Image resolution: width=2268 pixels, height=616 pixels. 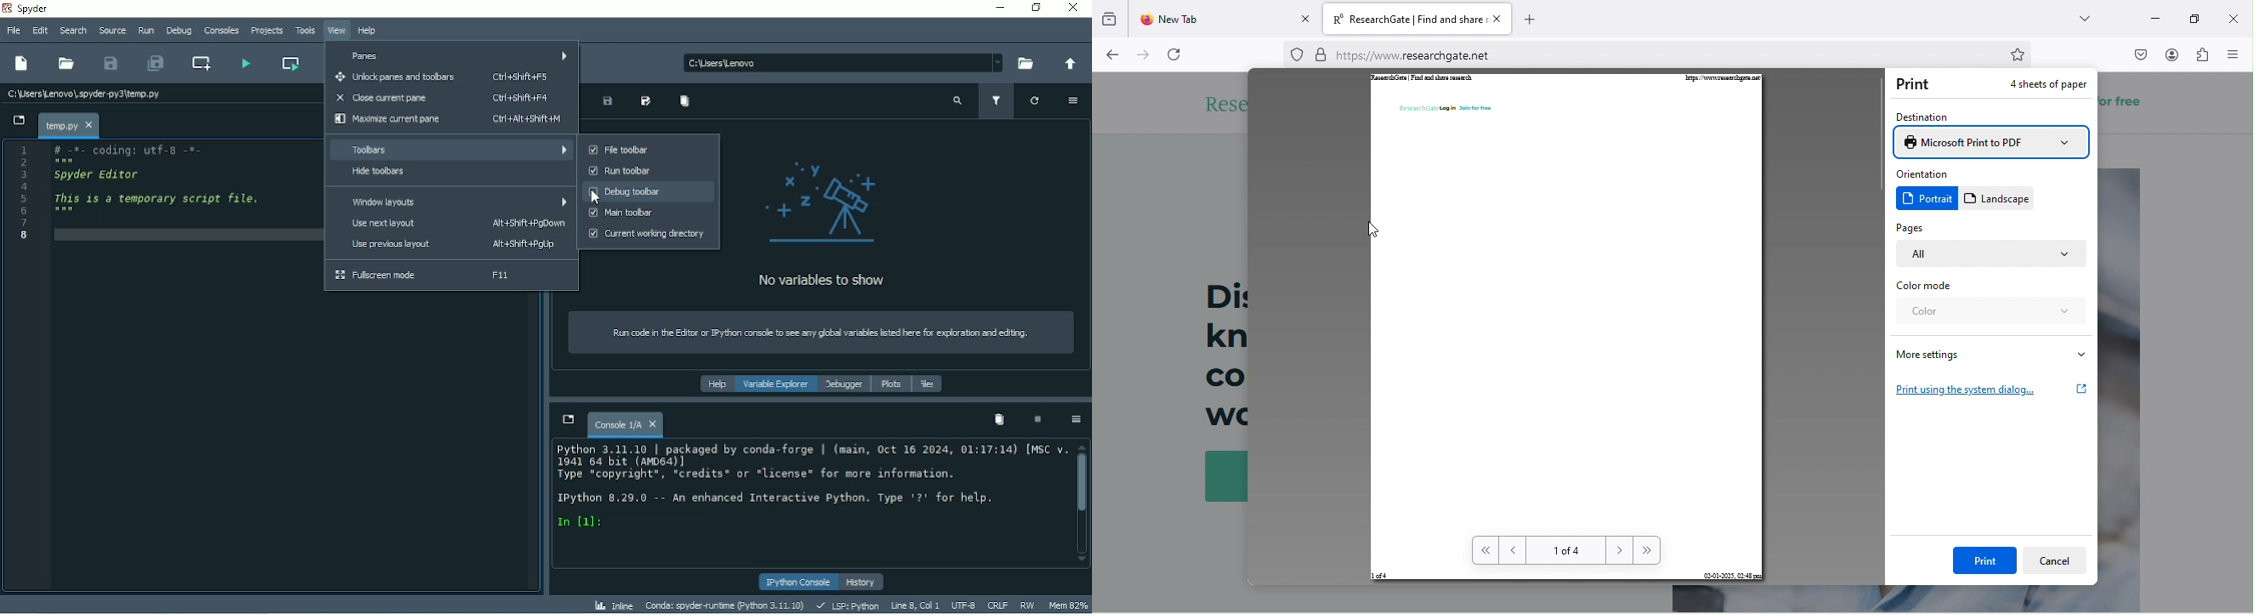 What do you see at coordinates (445, 78) in the screenshot?
I see `Unlock panes and toolbars` at bounding box center [445, 78].